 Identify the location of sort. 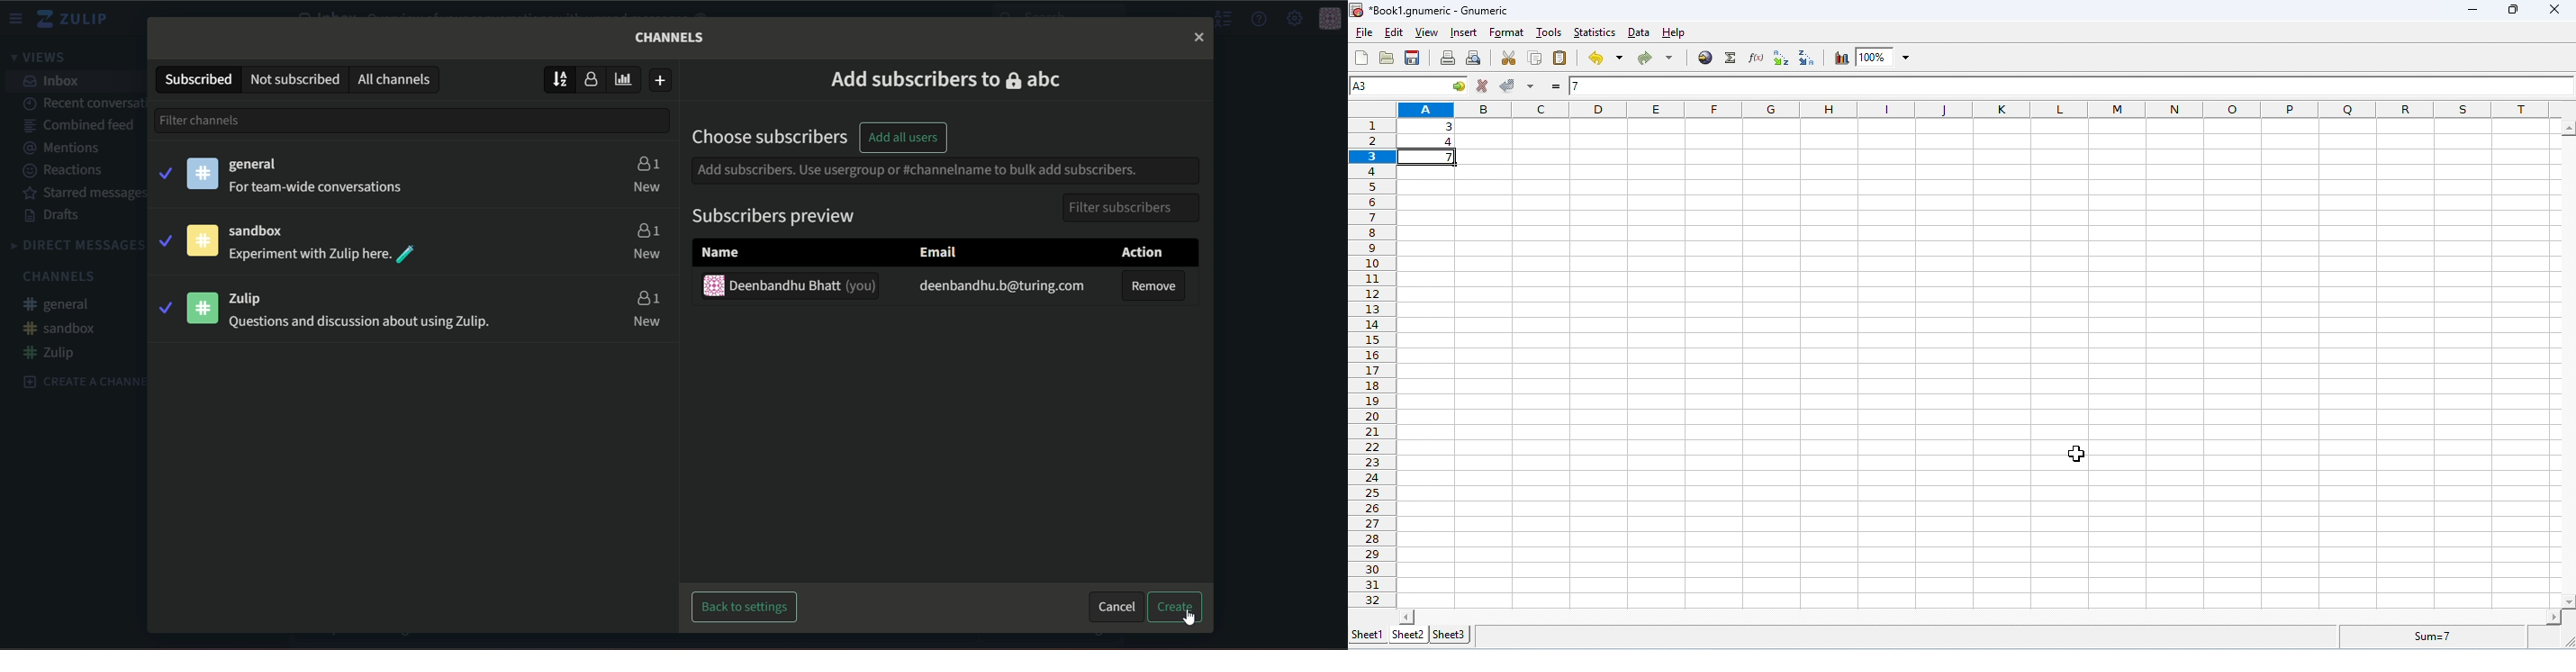
(560, 78).